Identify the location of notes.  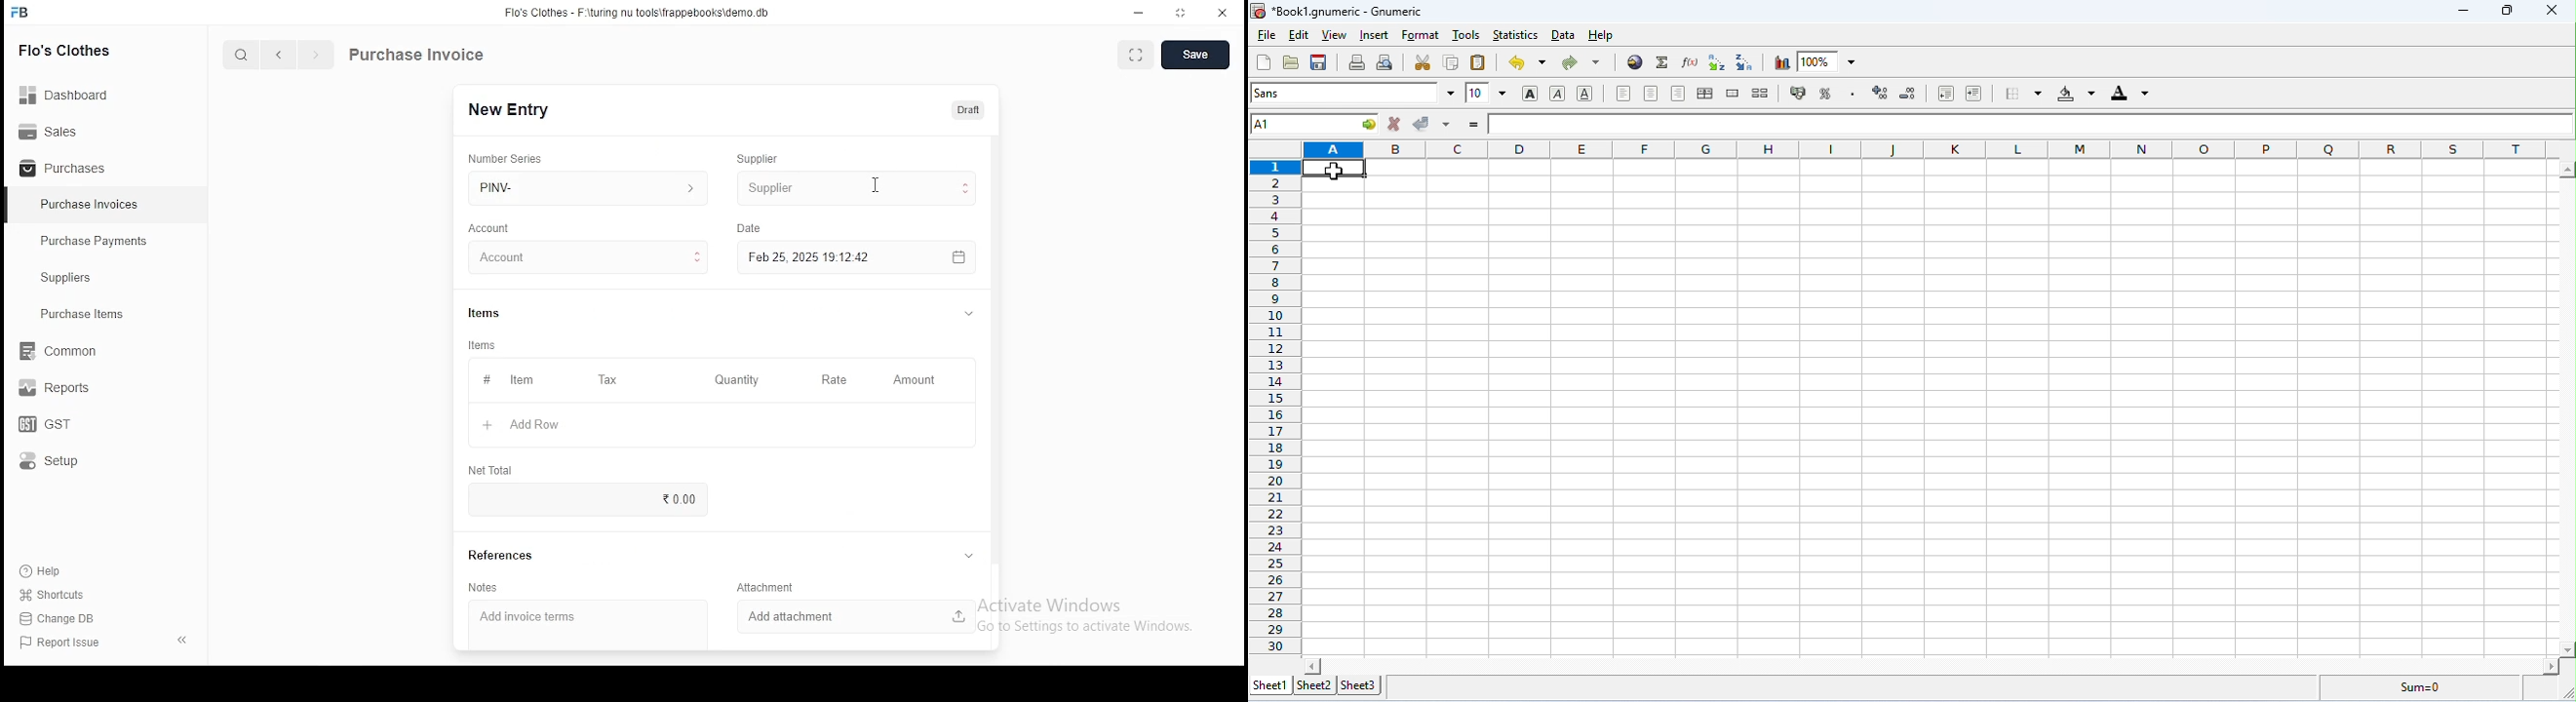
(484, 588).